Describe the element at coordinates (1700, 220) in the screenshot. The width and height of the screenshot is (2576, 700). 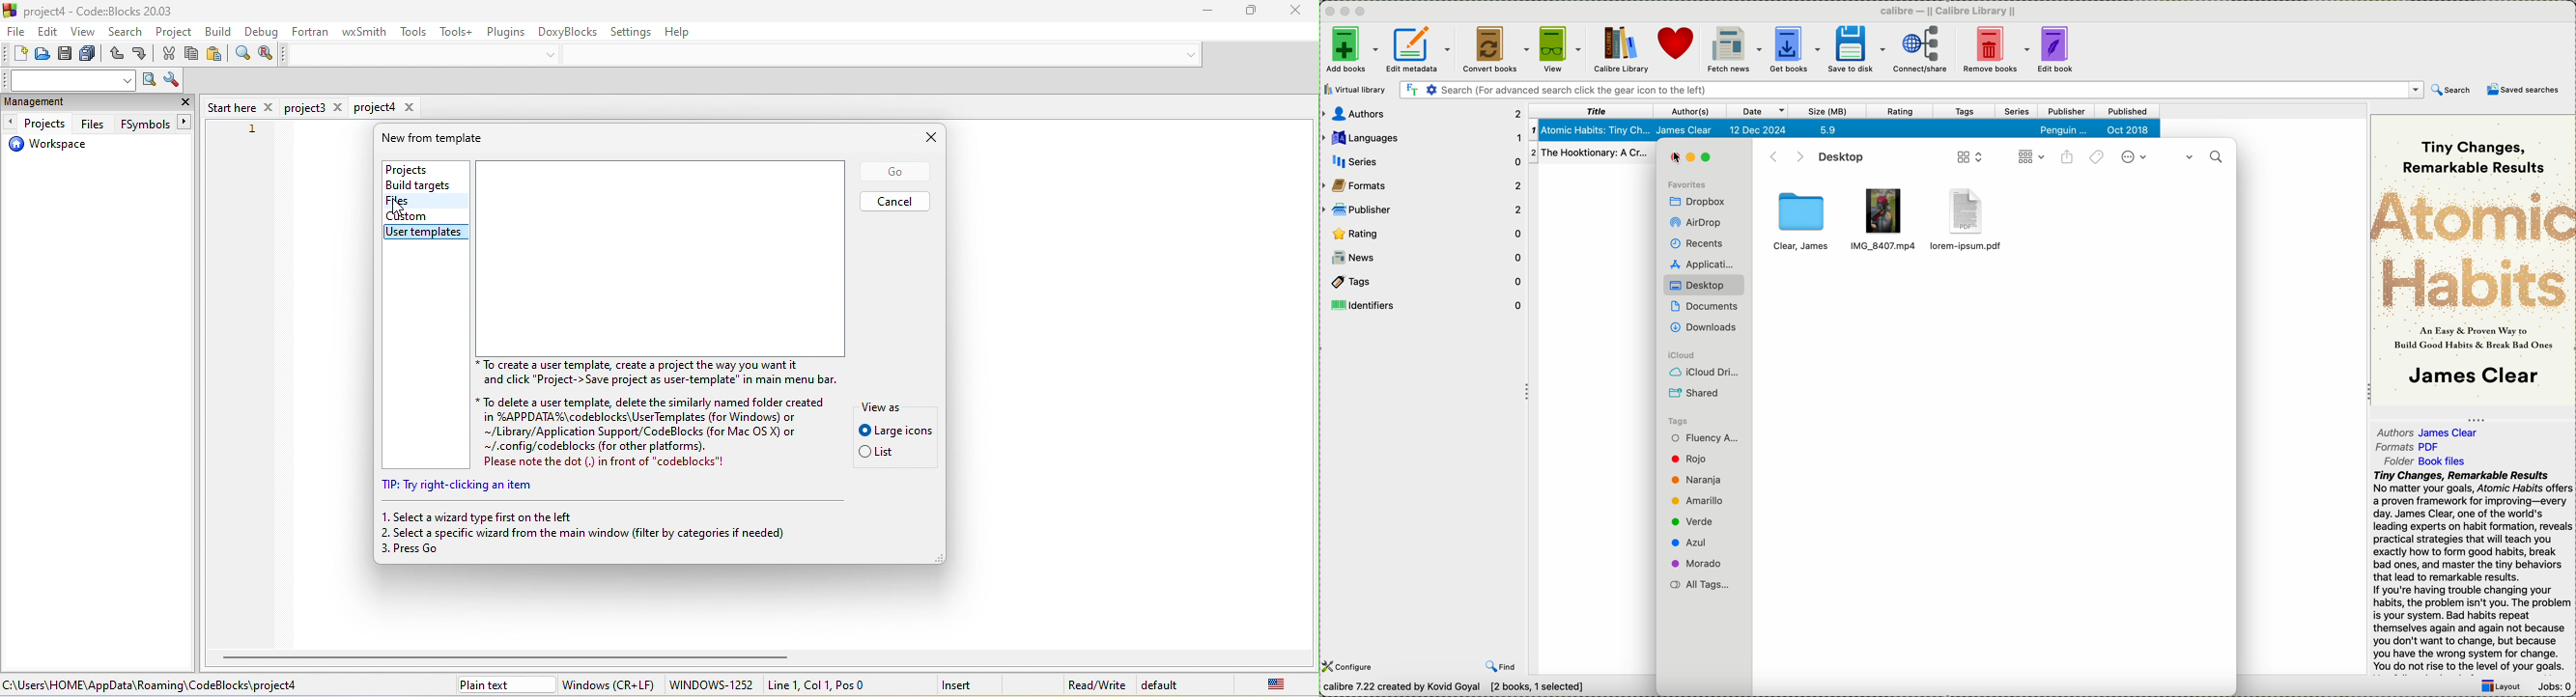
I see `air drop` at that location.